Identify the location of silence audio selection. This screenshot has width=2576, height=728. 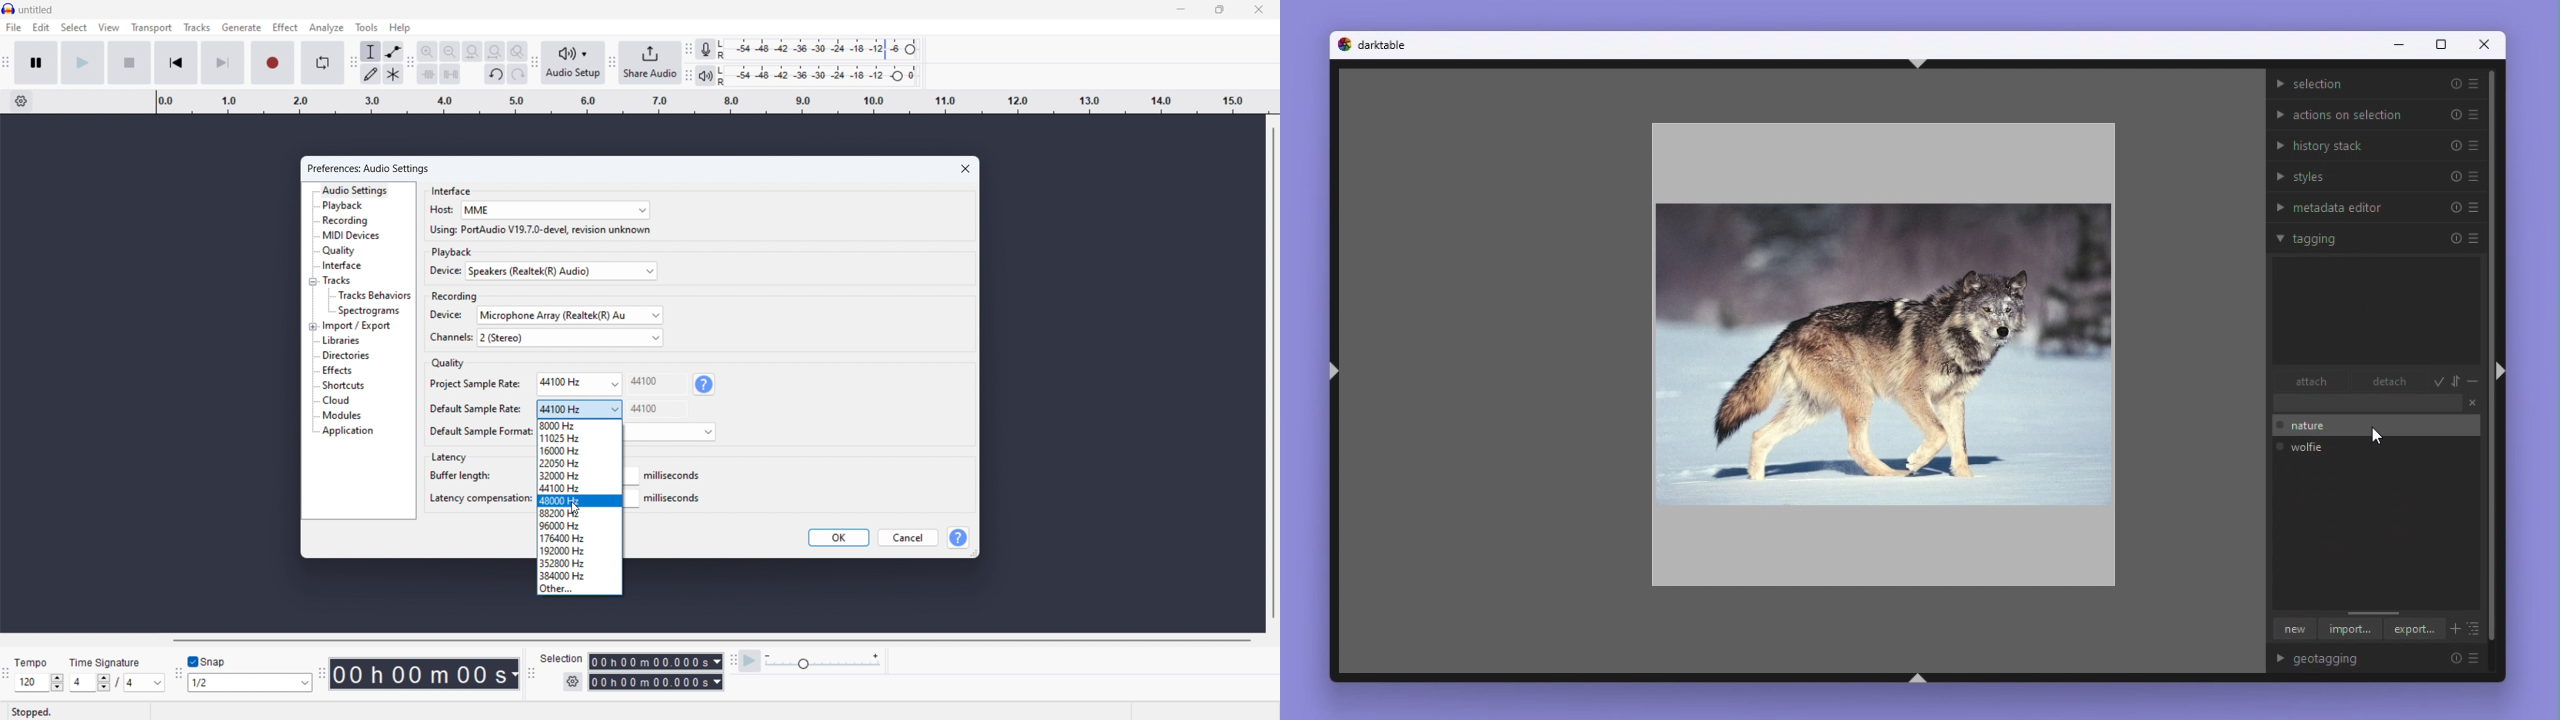
(451, 74).